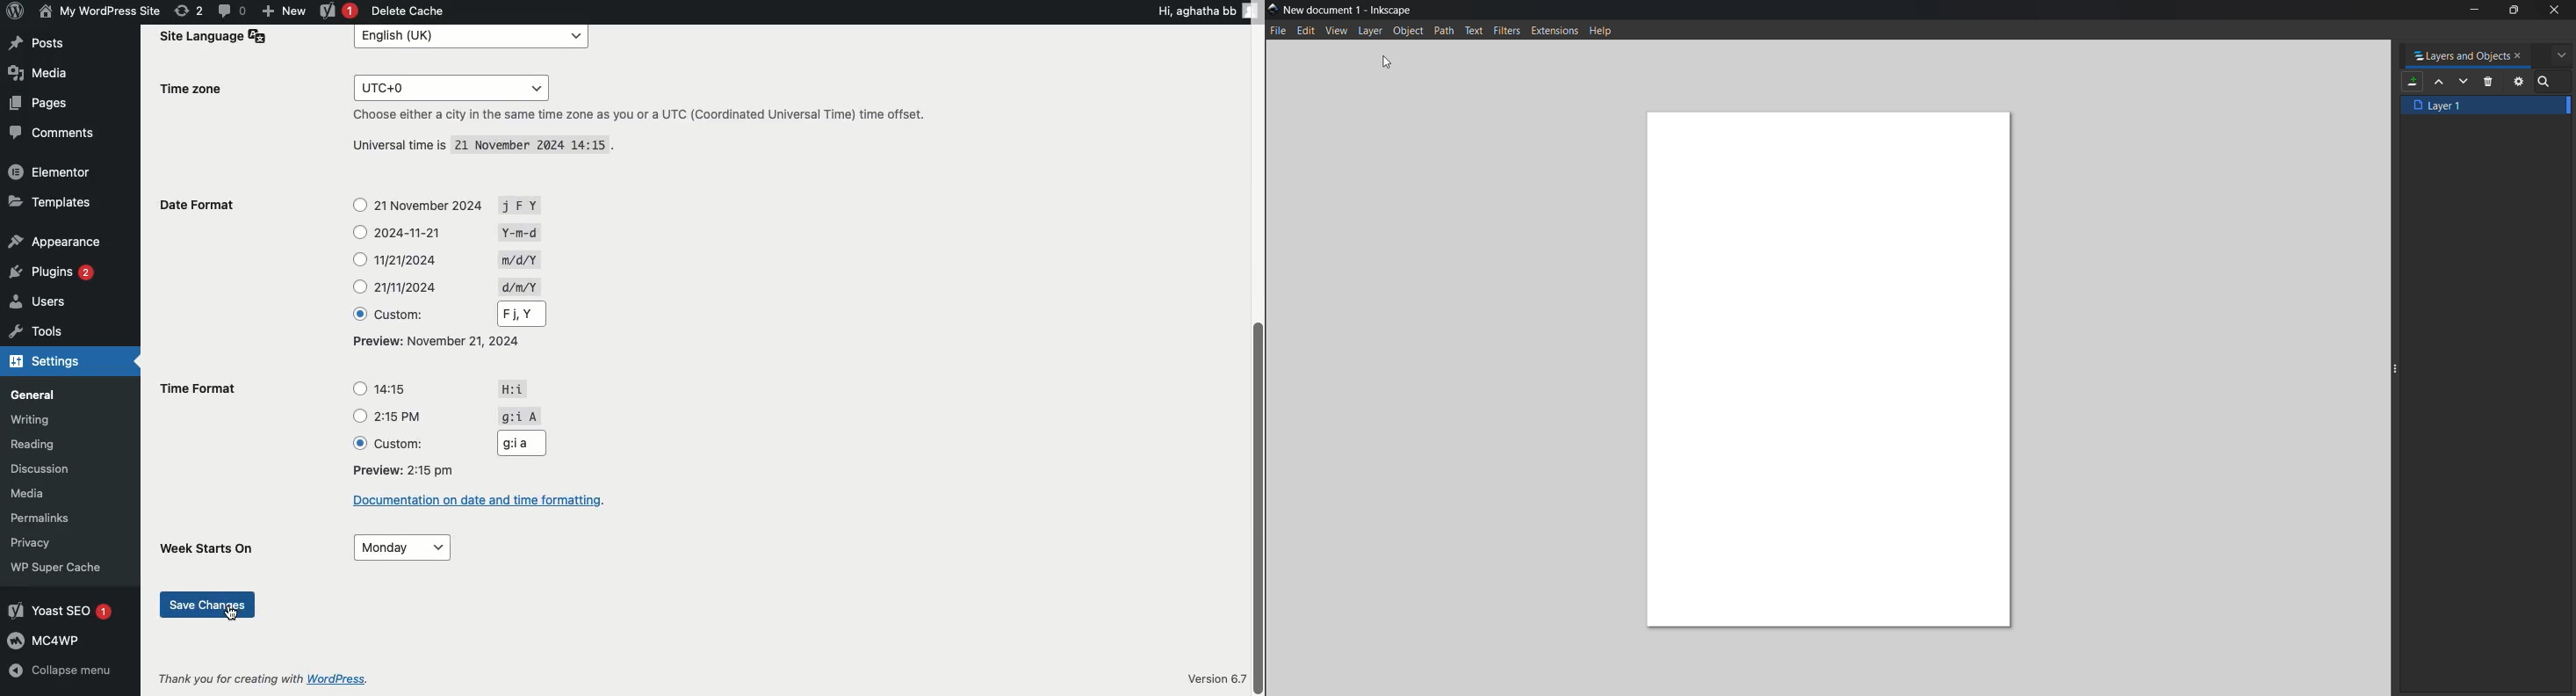  Describe the element at coordinates (2560, 54) in the screenshot. I see `more` at that location.